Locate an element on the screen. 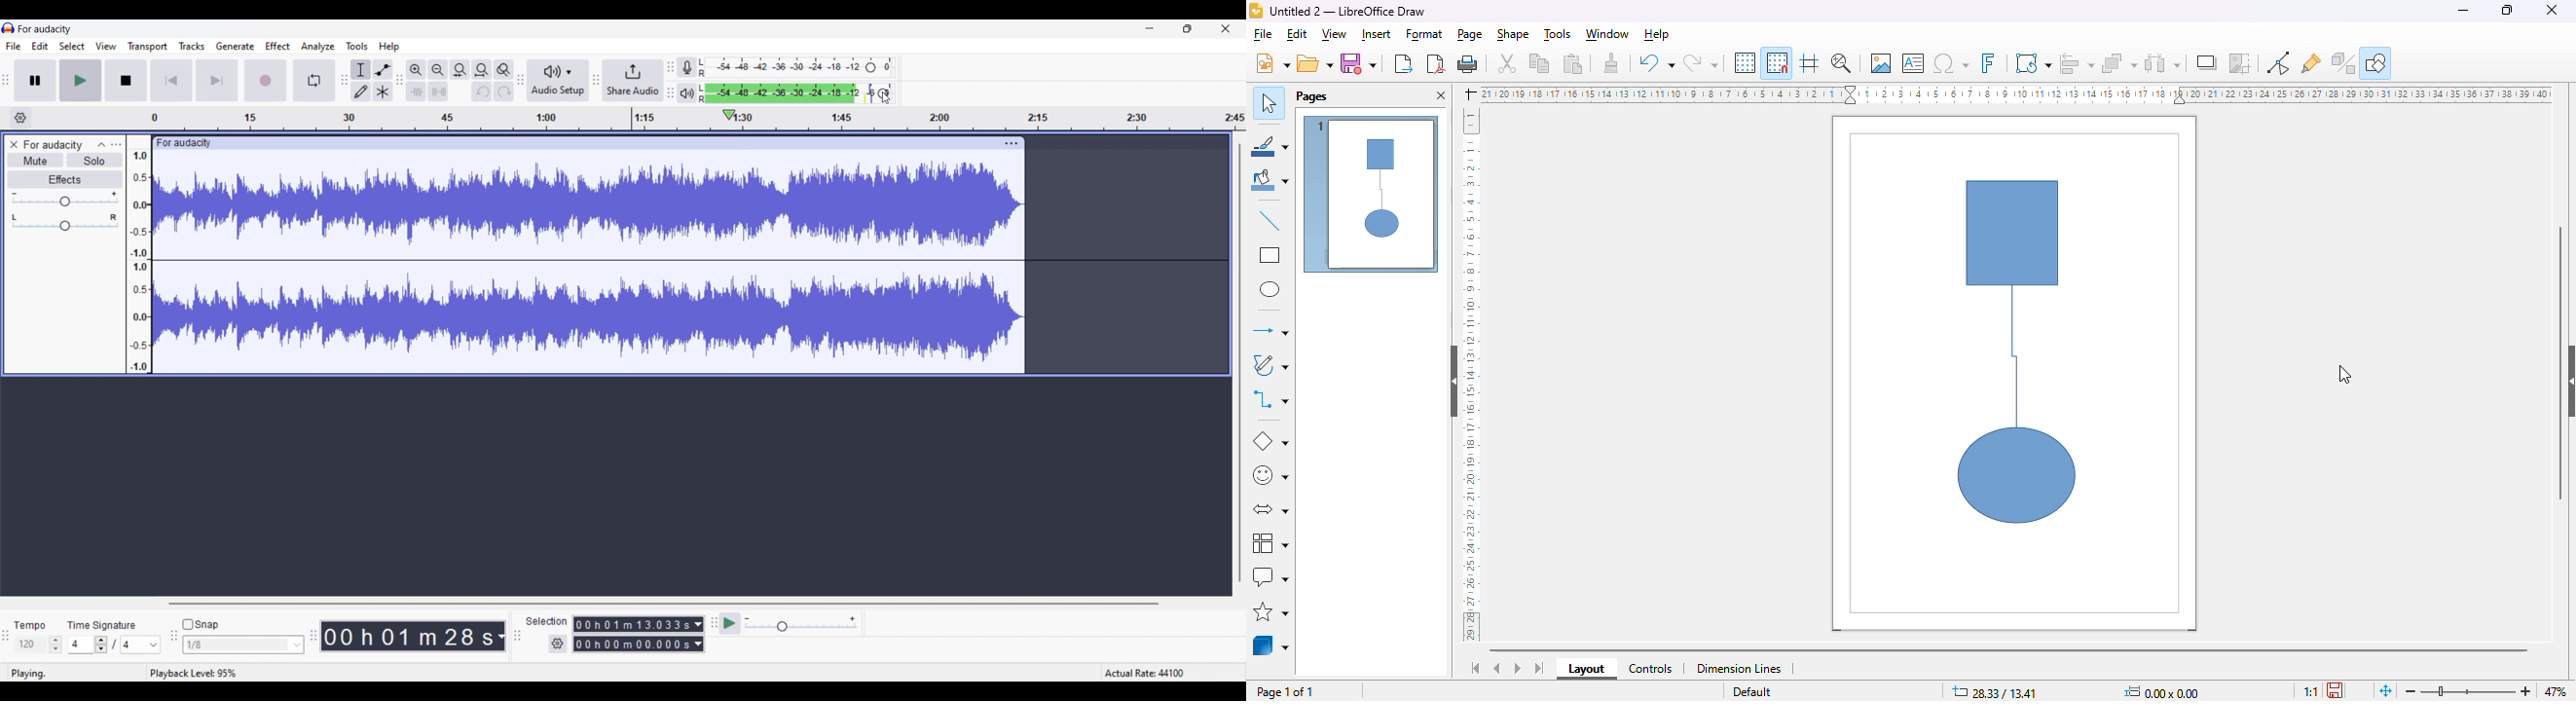 Image resolution: width=2576 pixels, height=728 pixels. format is located at coordinates (1425, 34).